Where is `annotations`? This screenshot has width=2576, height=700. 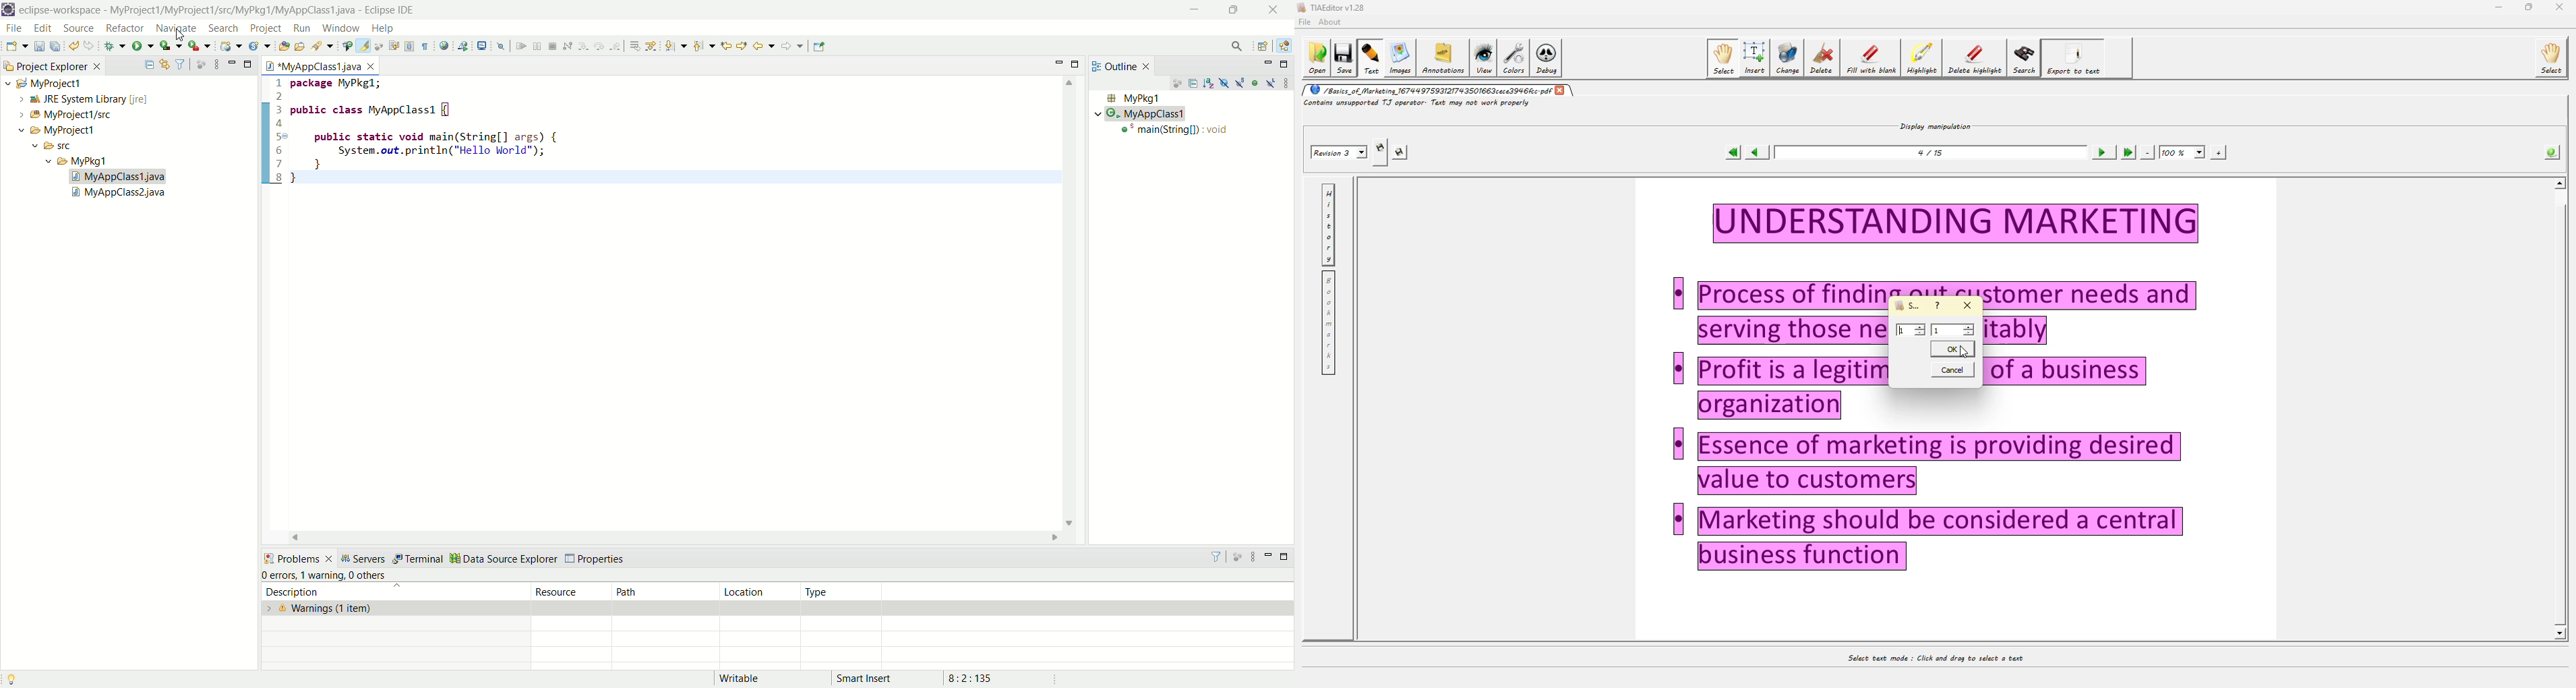 annotations is located at coordinates (1445, 57).